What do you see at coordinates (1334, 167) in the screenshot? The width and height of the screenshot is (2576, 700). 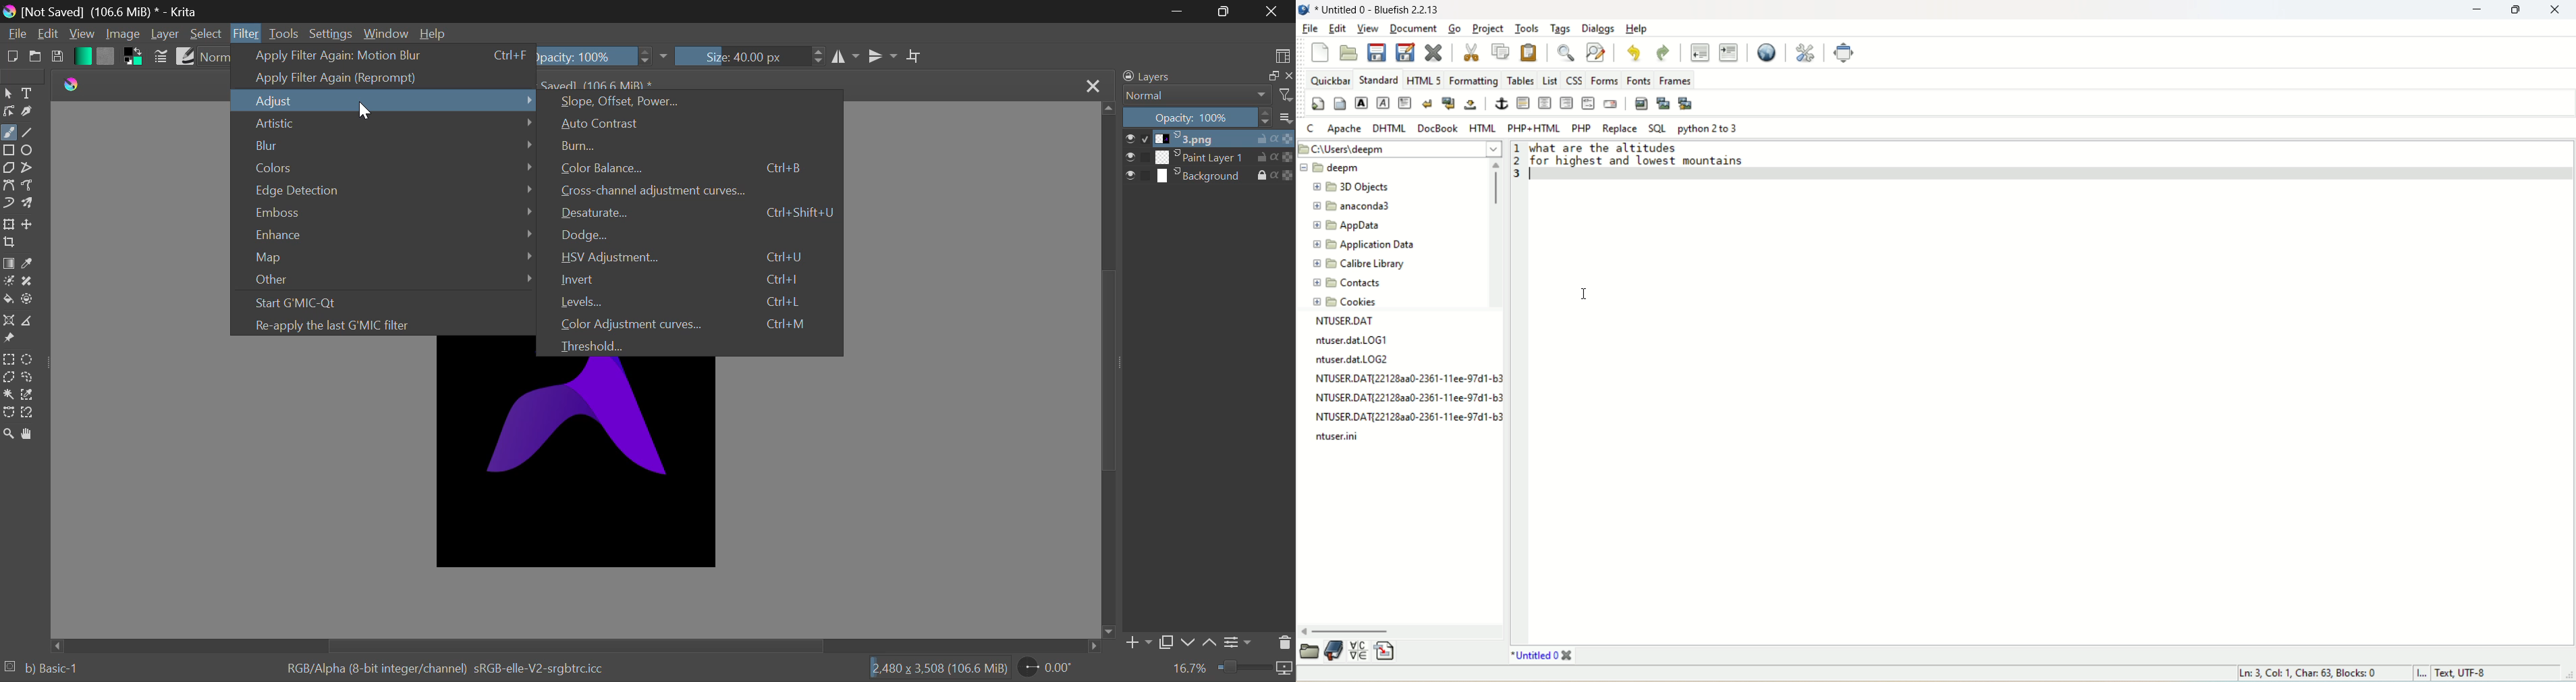 I see `deepm` at bounding box center [1334, 167].